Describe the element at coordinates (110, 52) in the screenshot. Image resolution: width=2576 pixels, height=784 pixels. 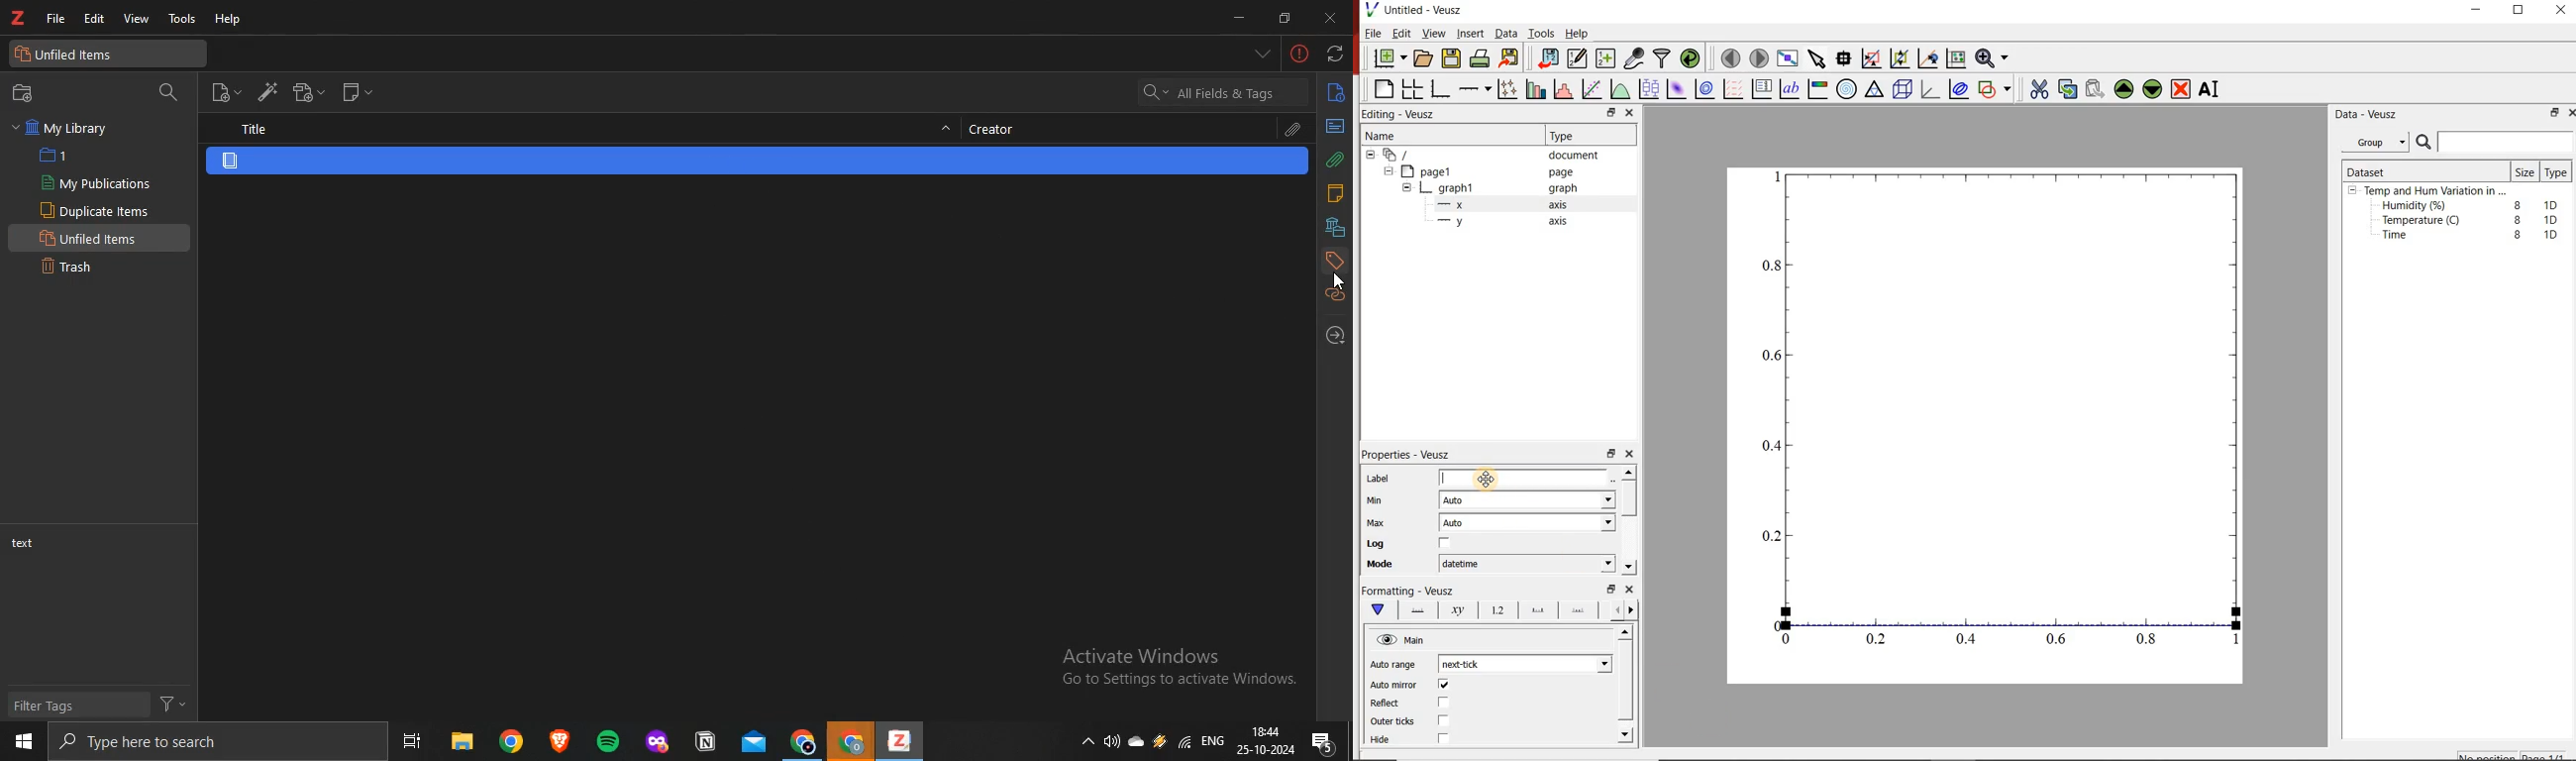
I see `unfiled items` at that location.